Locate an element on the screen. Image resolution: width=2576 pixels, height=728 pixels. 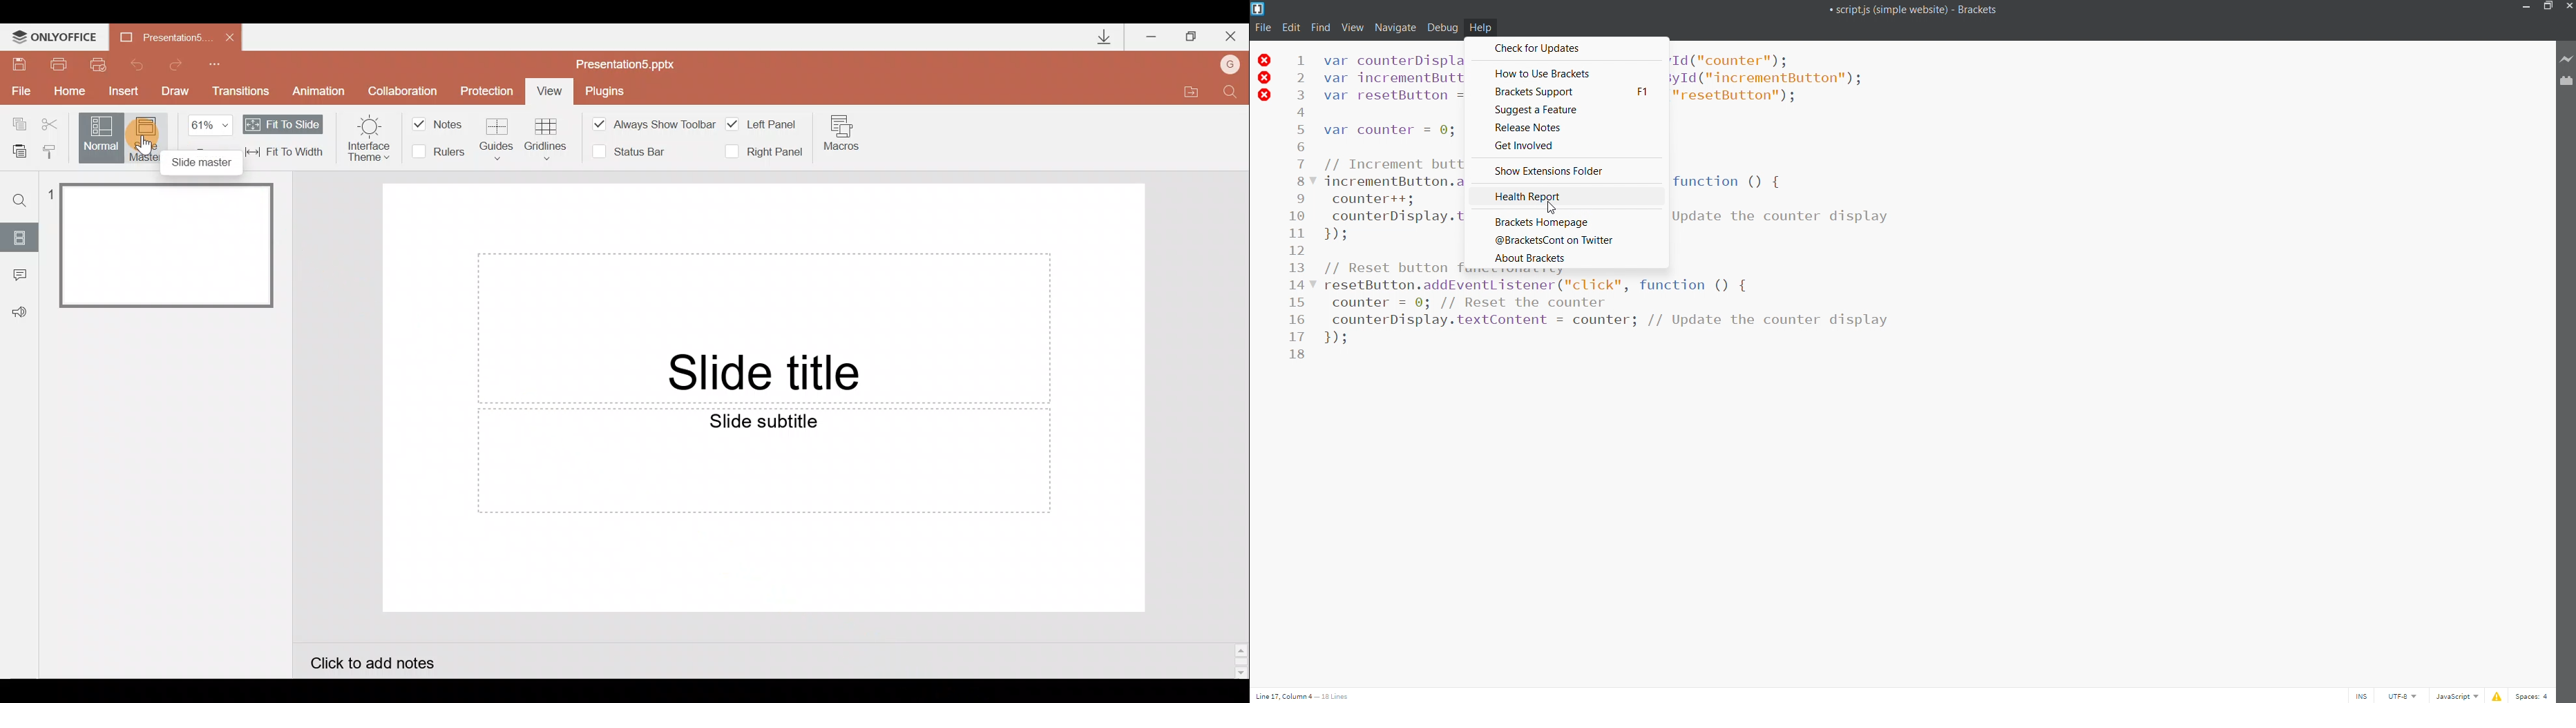
Notes is located at coordinates (437, 125).